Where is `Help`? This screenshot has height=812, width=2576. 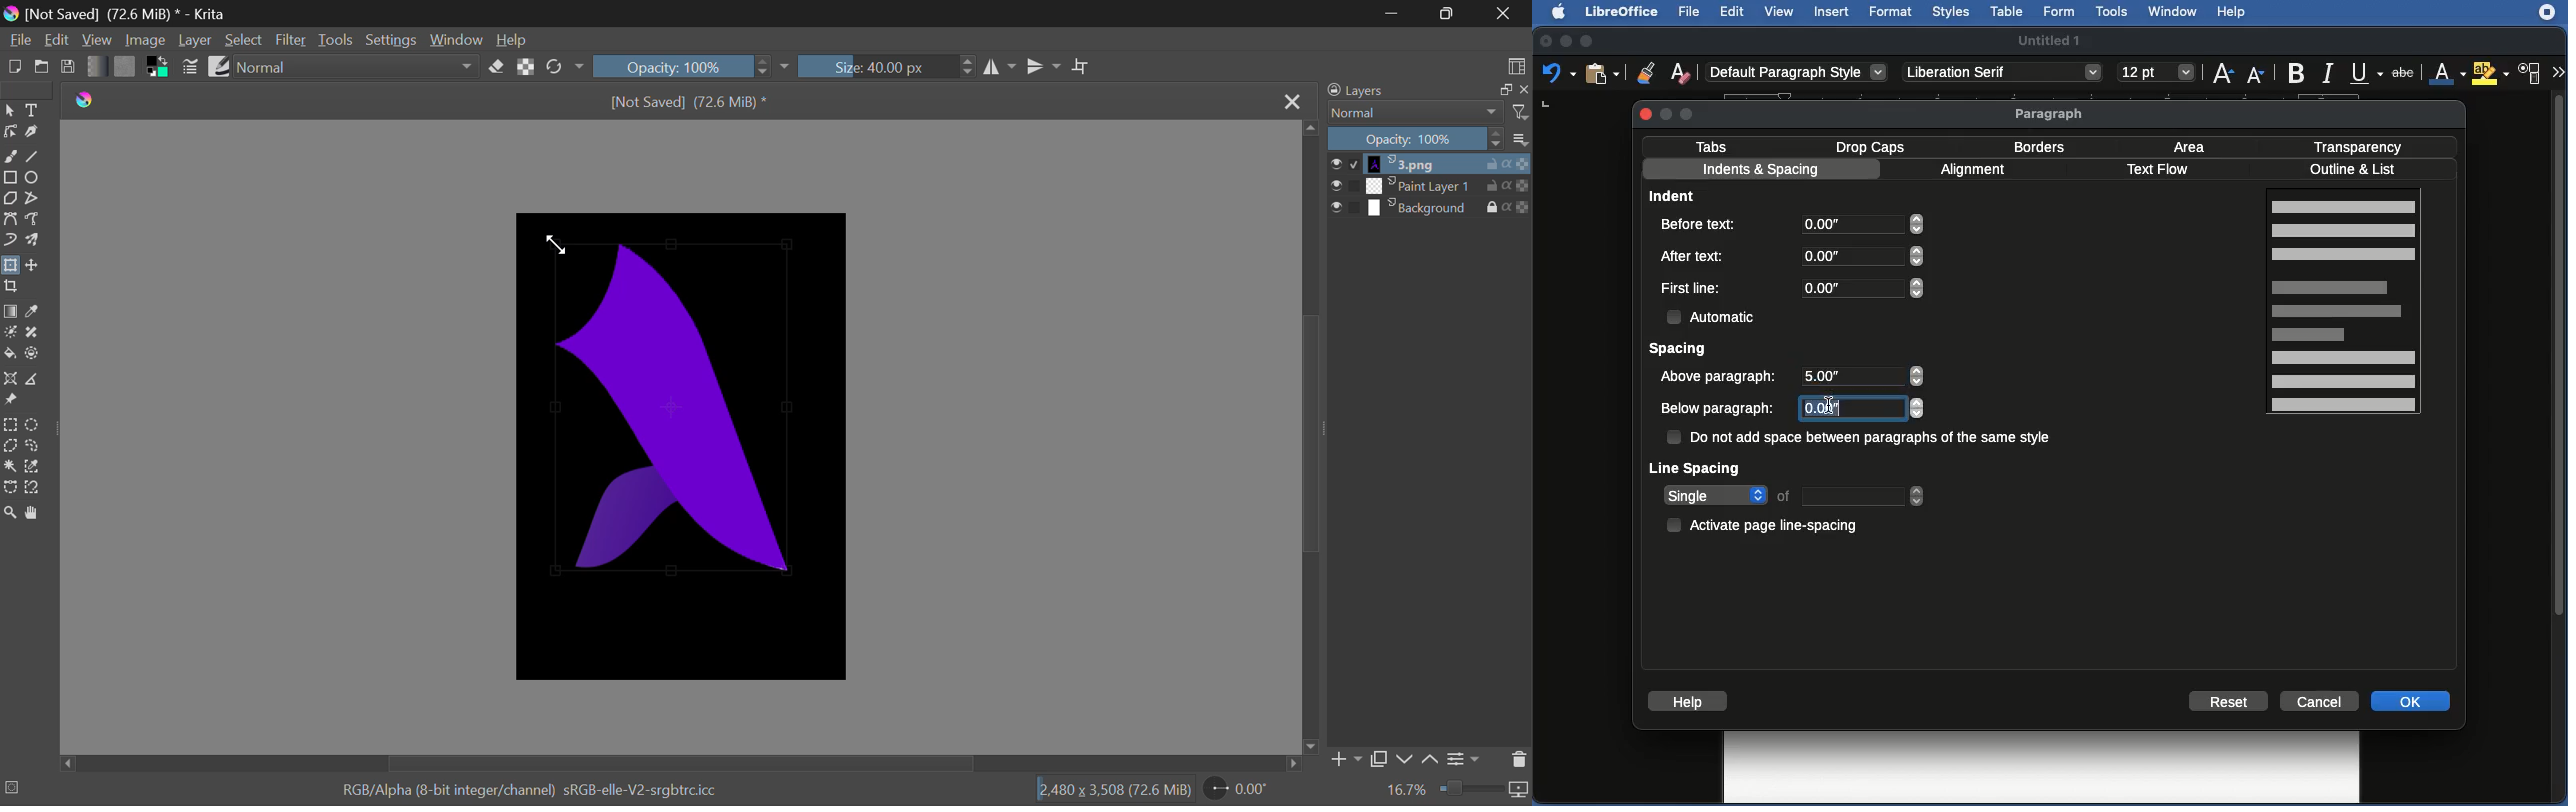 Help is located at coordinates (2232, 13).